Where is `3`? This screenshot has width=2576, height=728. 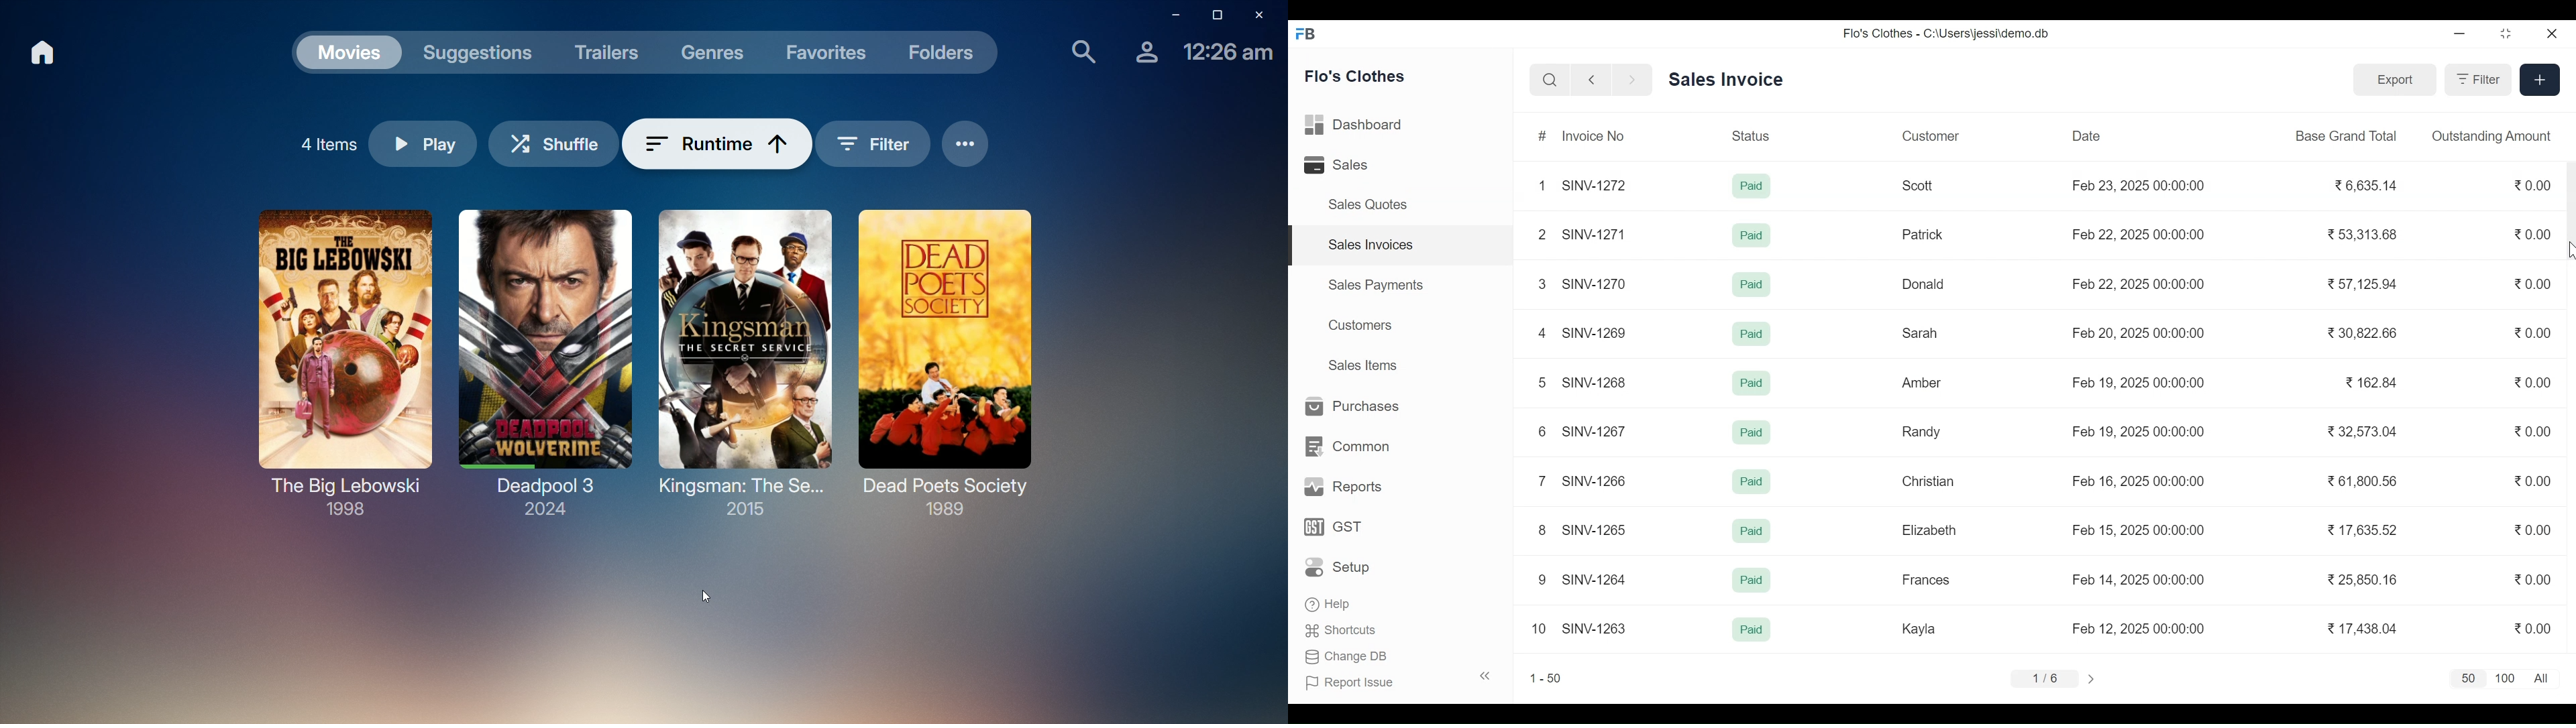 3 is located at coordinates (1542, 284).